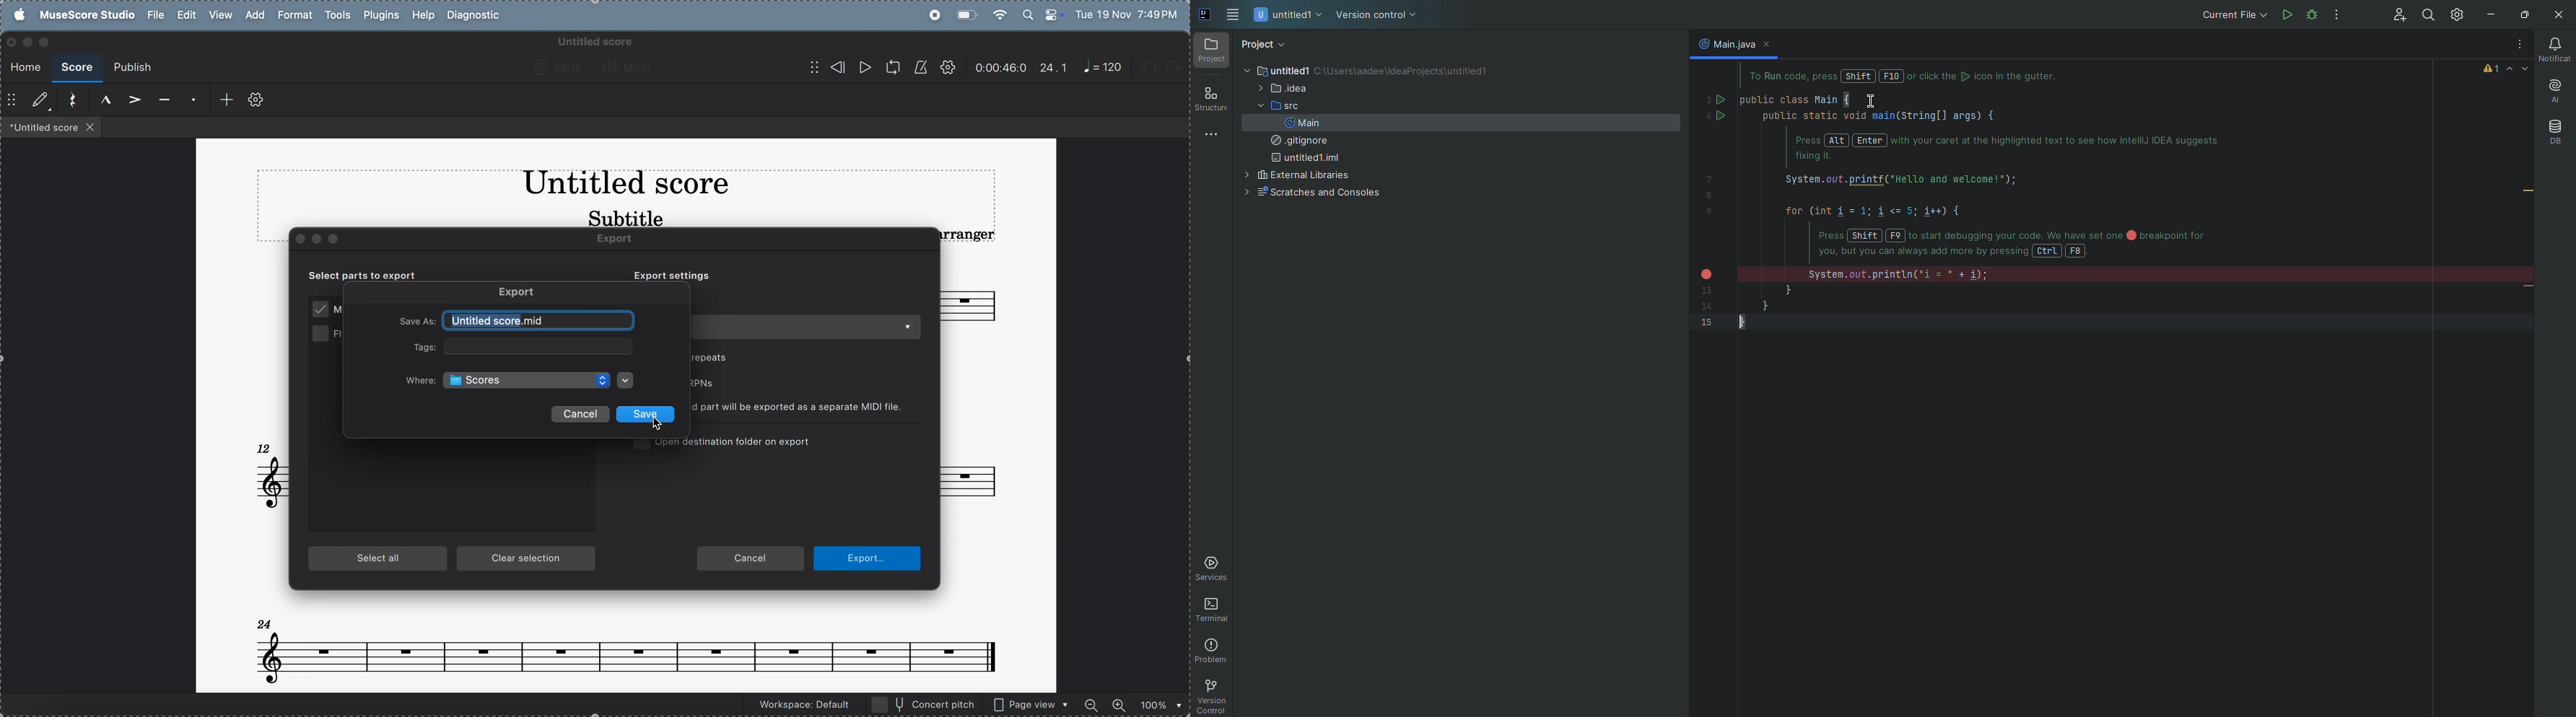 The width and height of the screenshot is (2576, 728). Describe the element at coordinates (623, 240) in the screenshot. I see `Export` at that location.